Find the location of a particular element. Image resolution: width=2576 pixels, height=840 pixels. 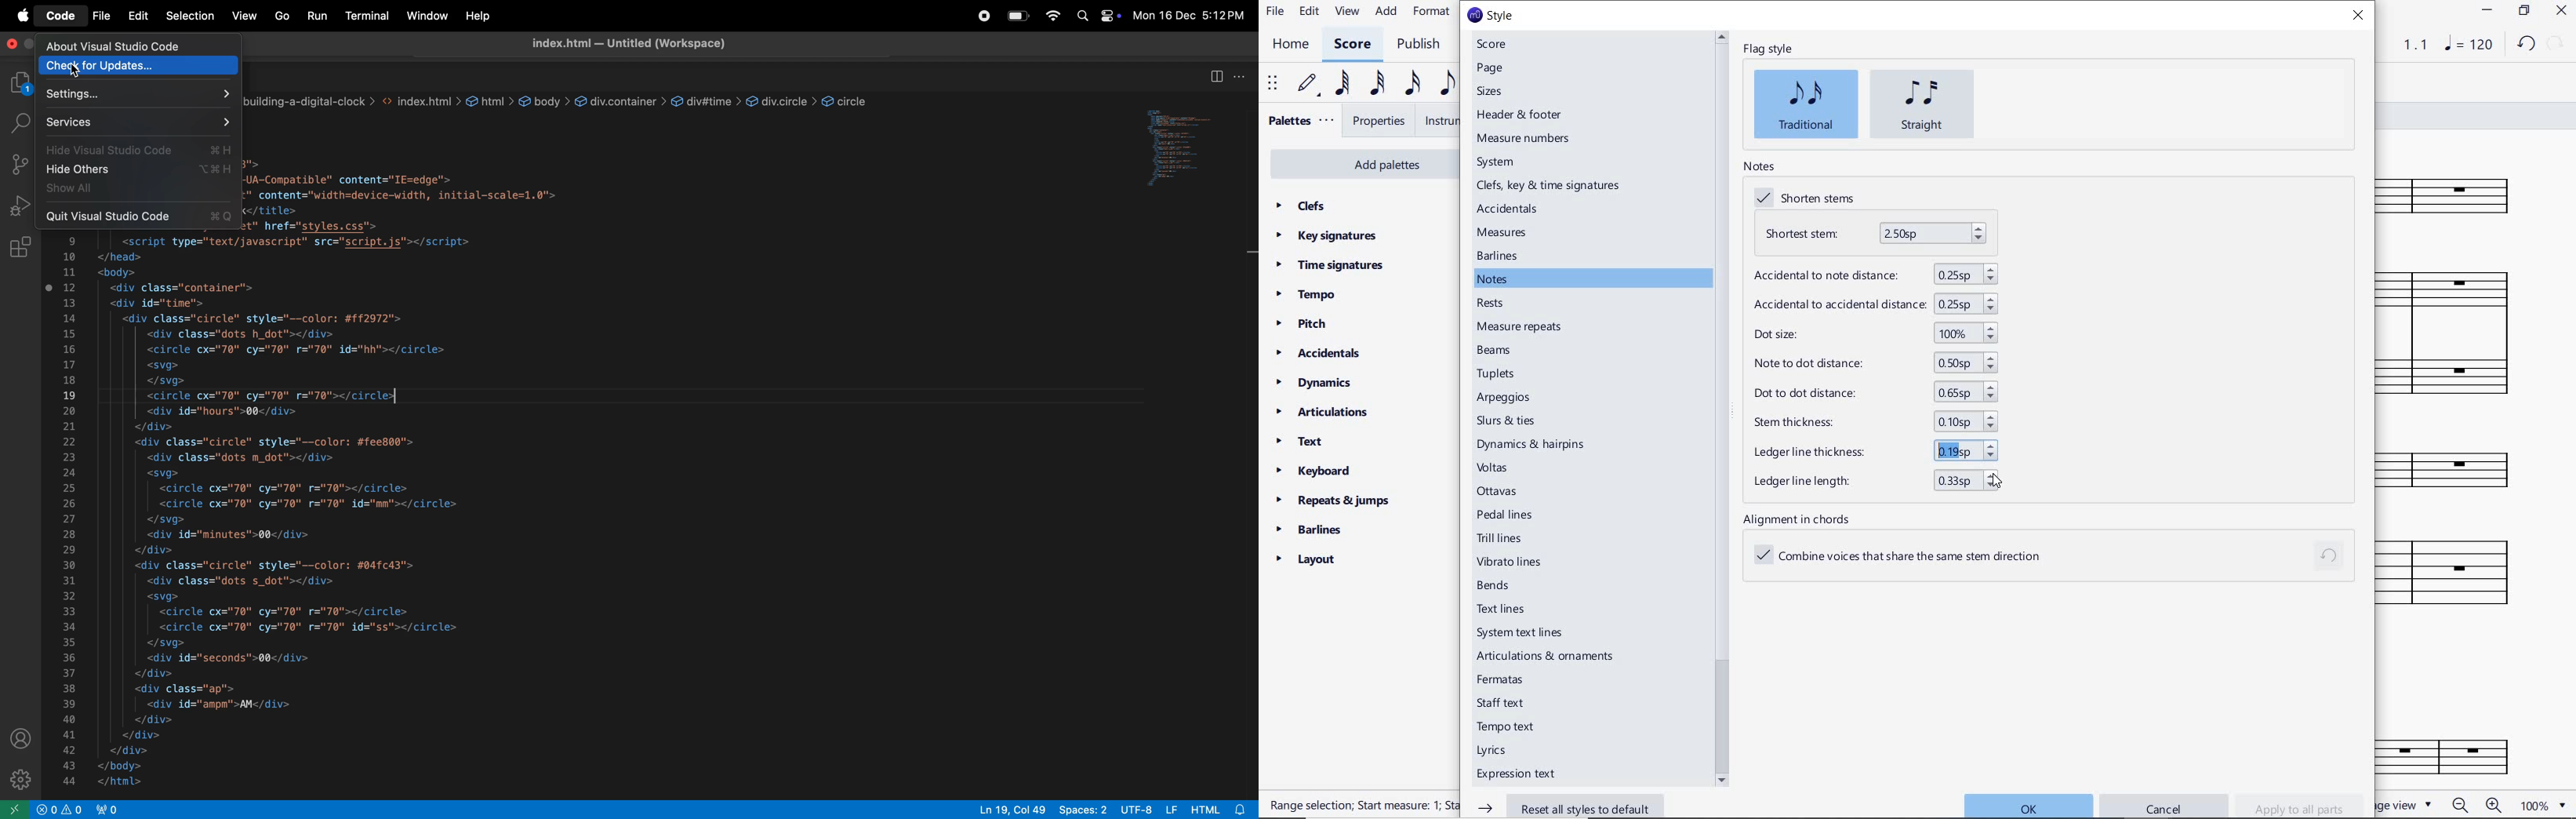

barlines is located at coordinates (1308, 529).